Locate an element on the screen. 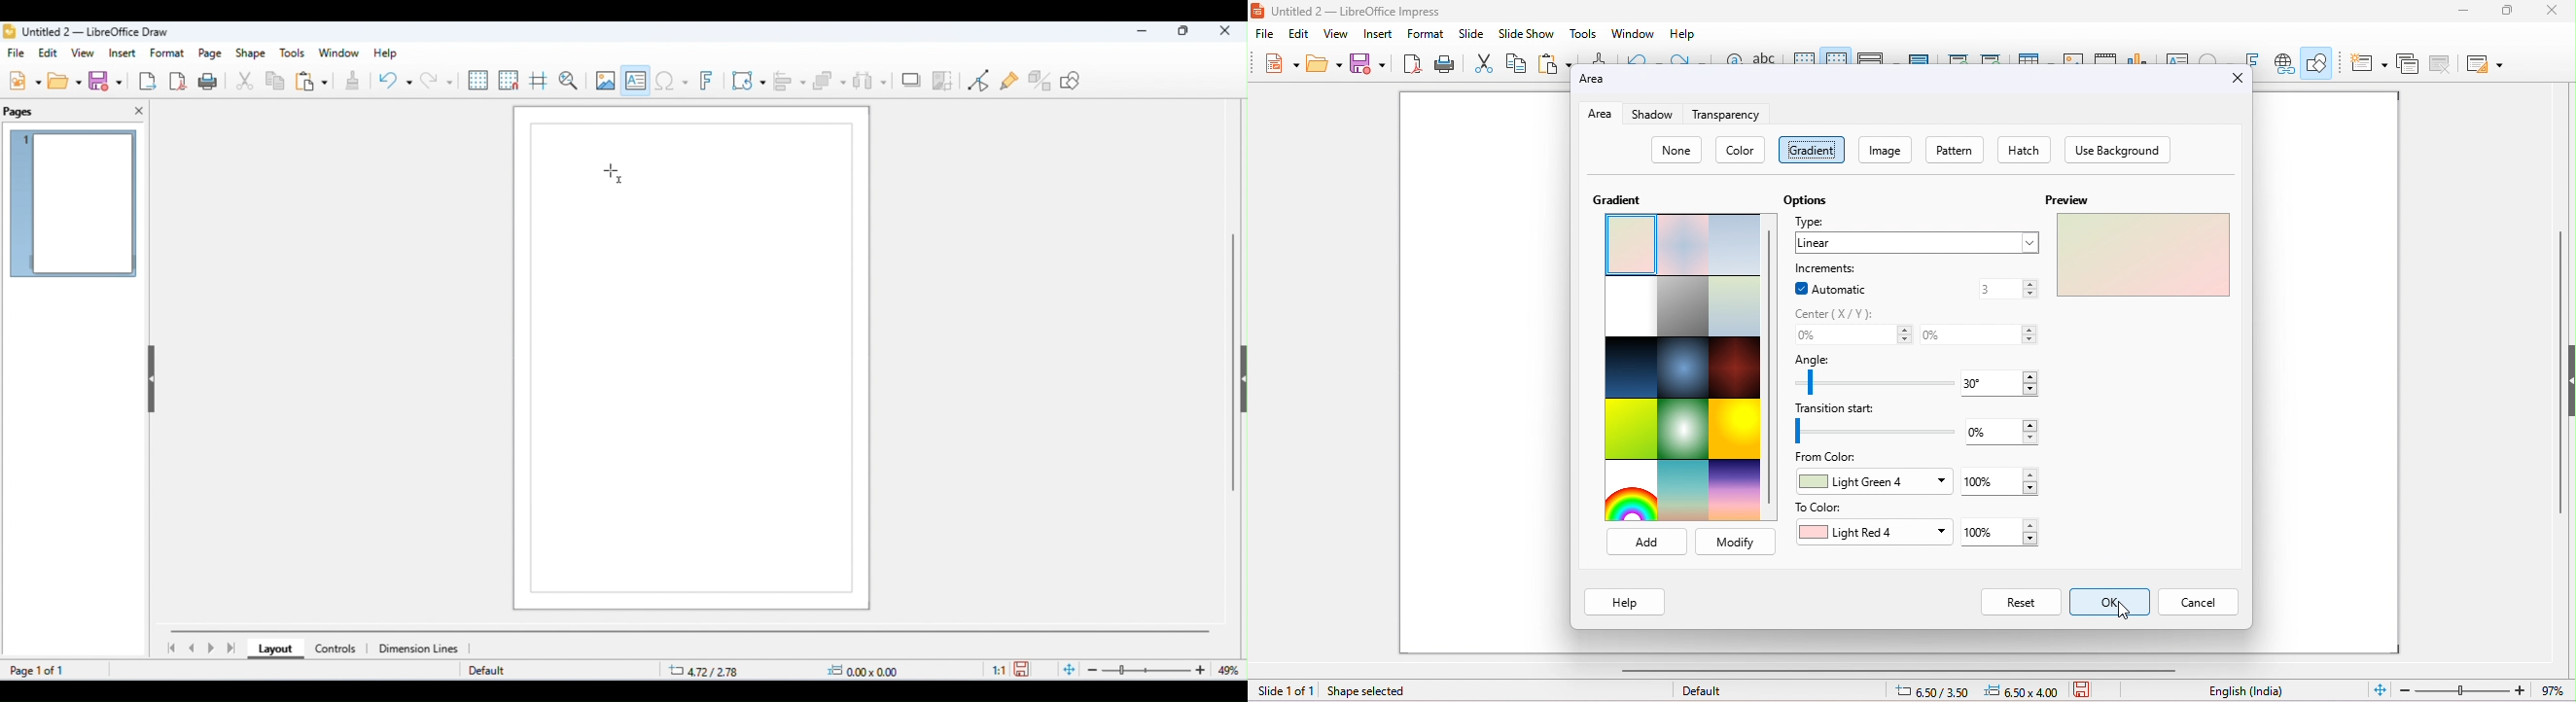 The height and width of the screenshot is (728, 2576). tools is located at coordinates (1582, 33).